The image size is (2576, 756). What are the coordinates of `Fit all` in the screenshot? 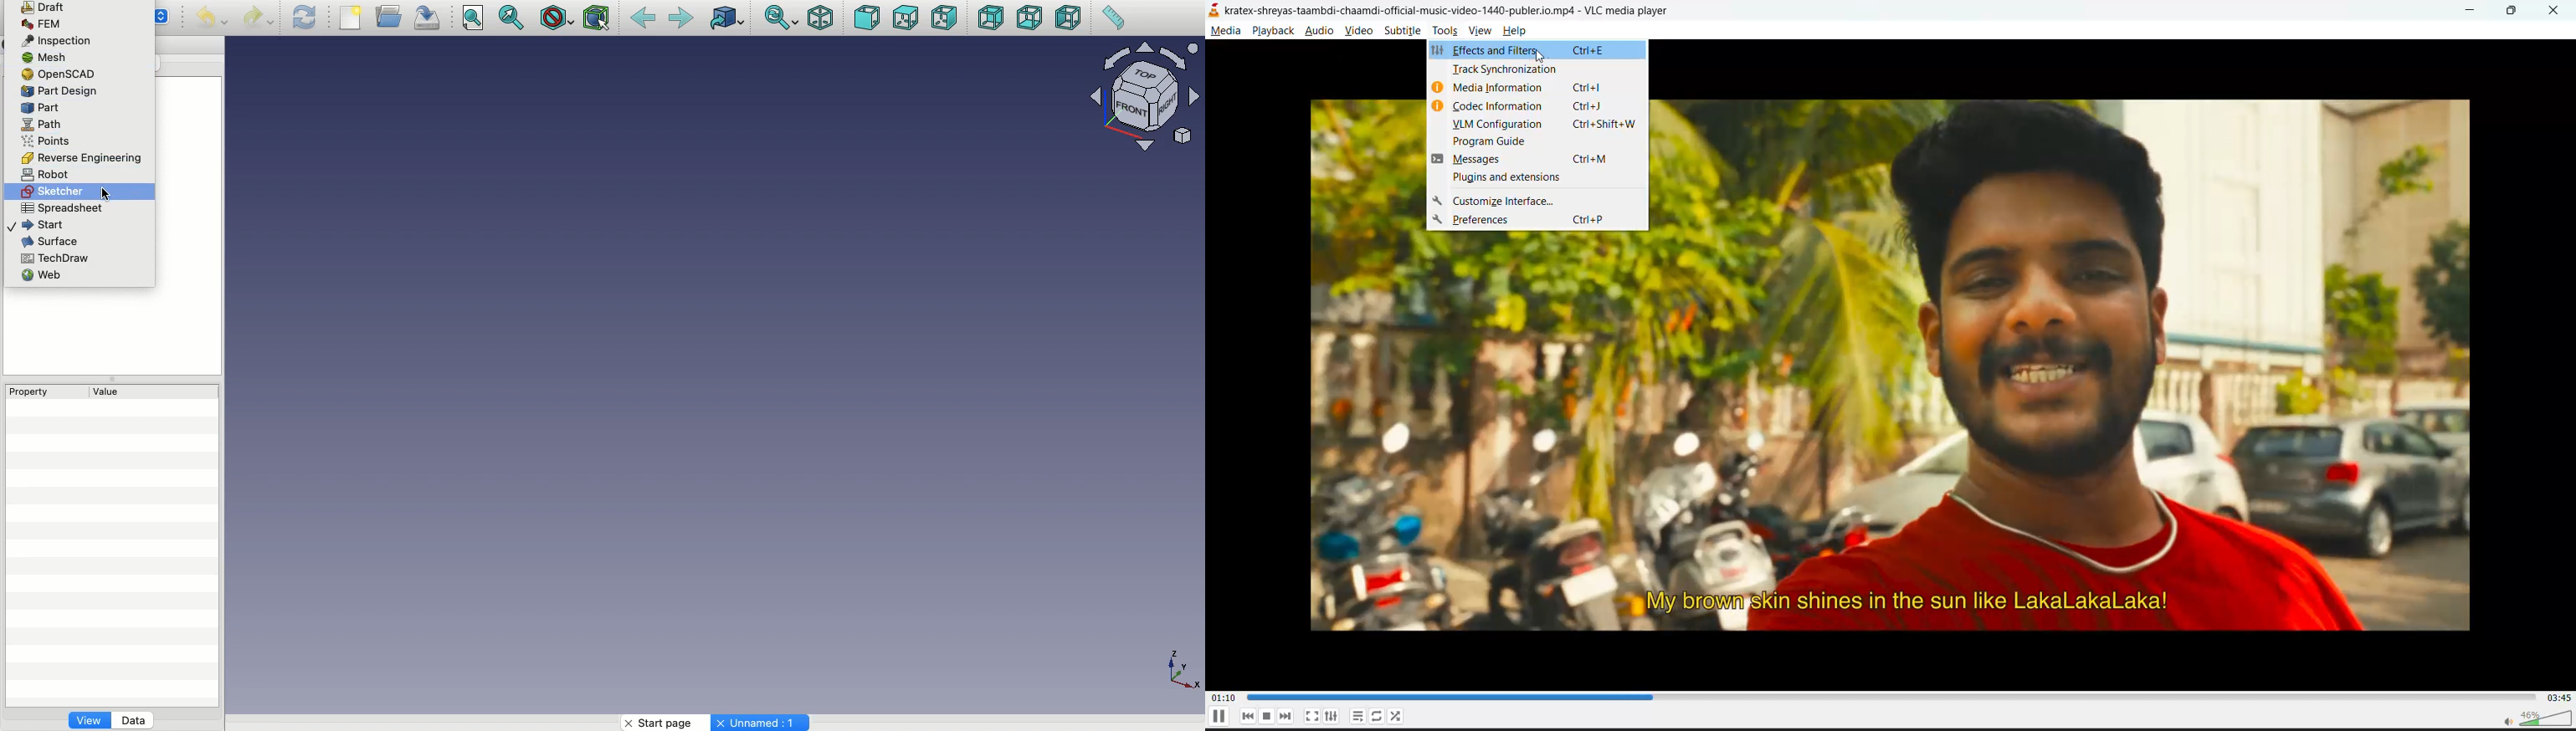 It's located at (475, 18).